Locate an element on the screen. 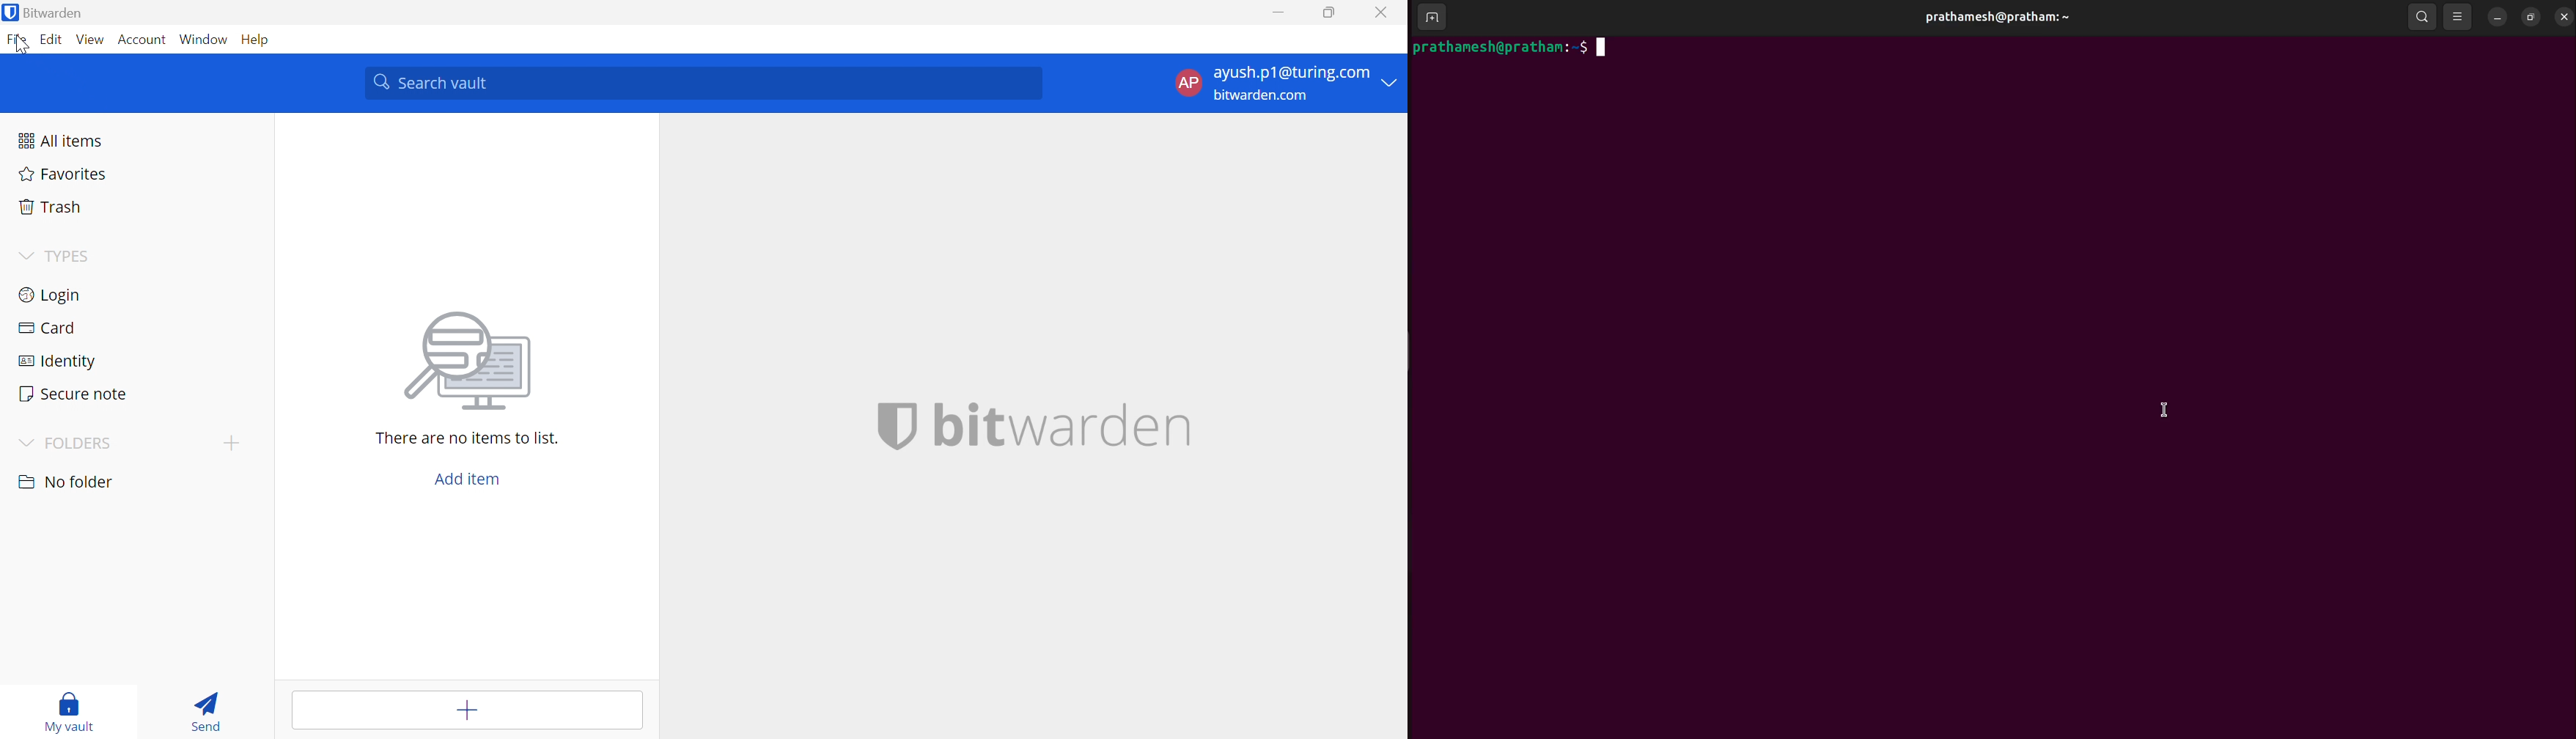  Window is located at coordinates (205, 39).